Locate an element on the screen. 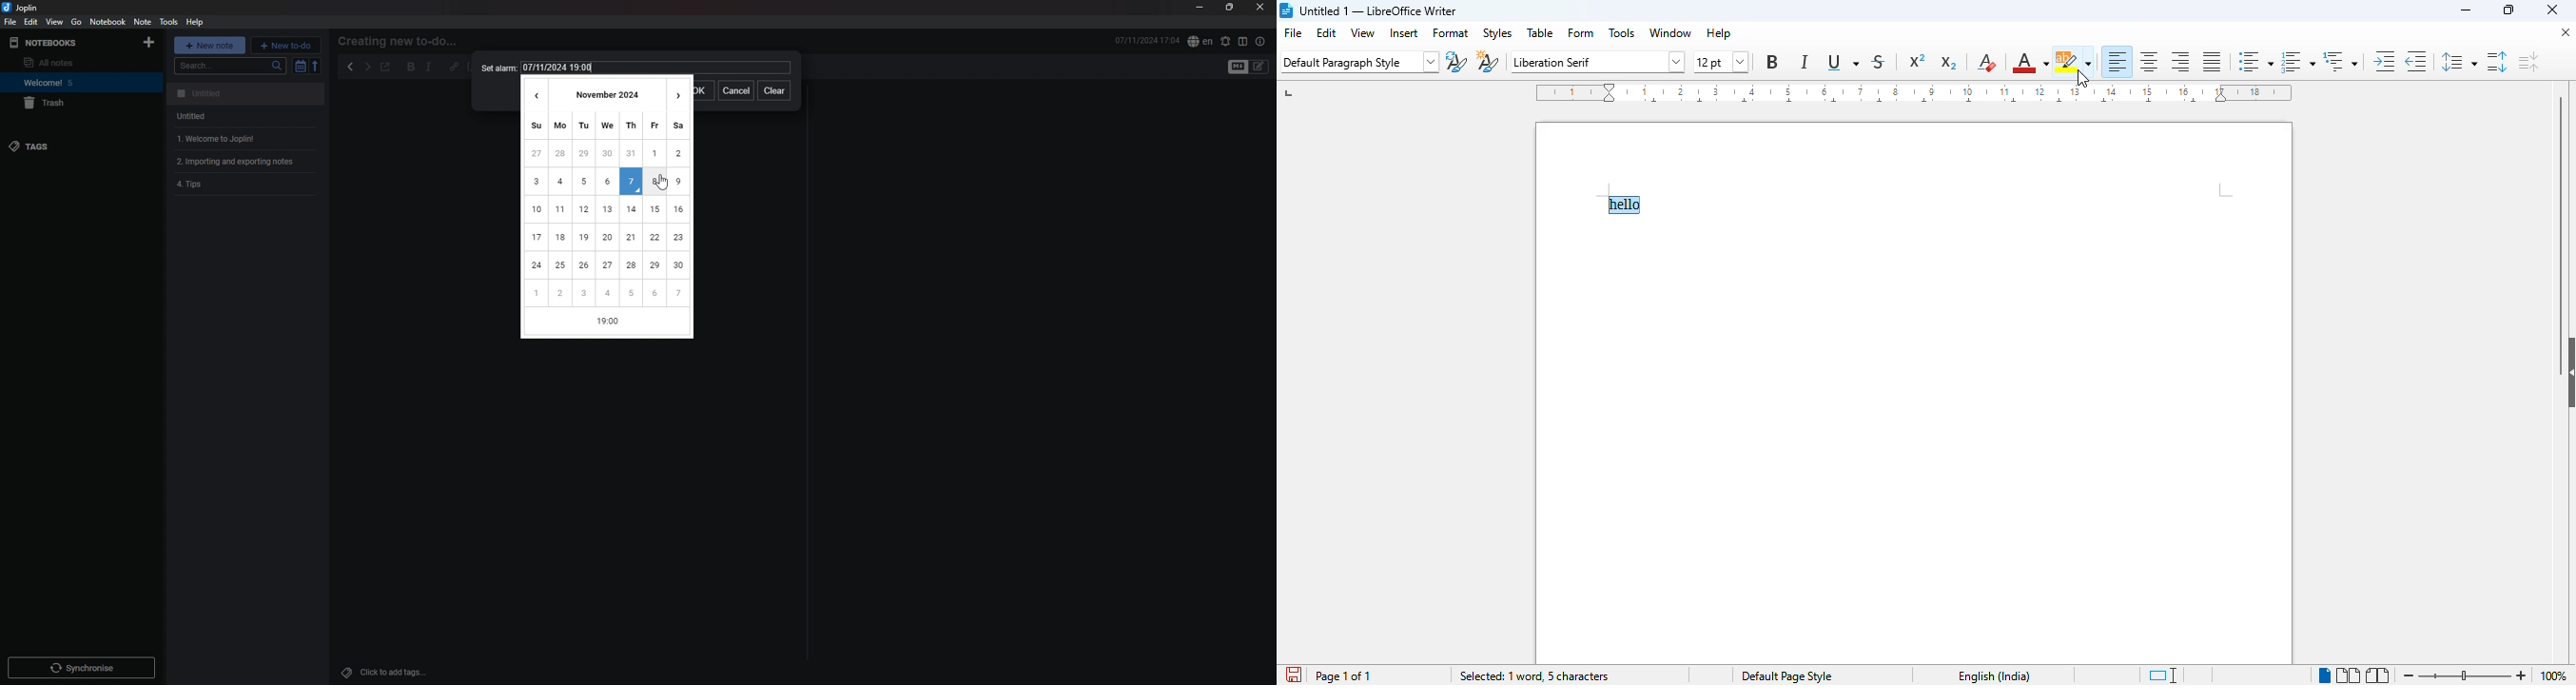  notebook is located at coordinates (76, 82).